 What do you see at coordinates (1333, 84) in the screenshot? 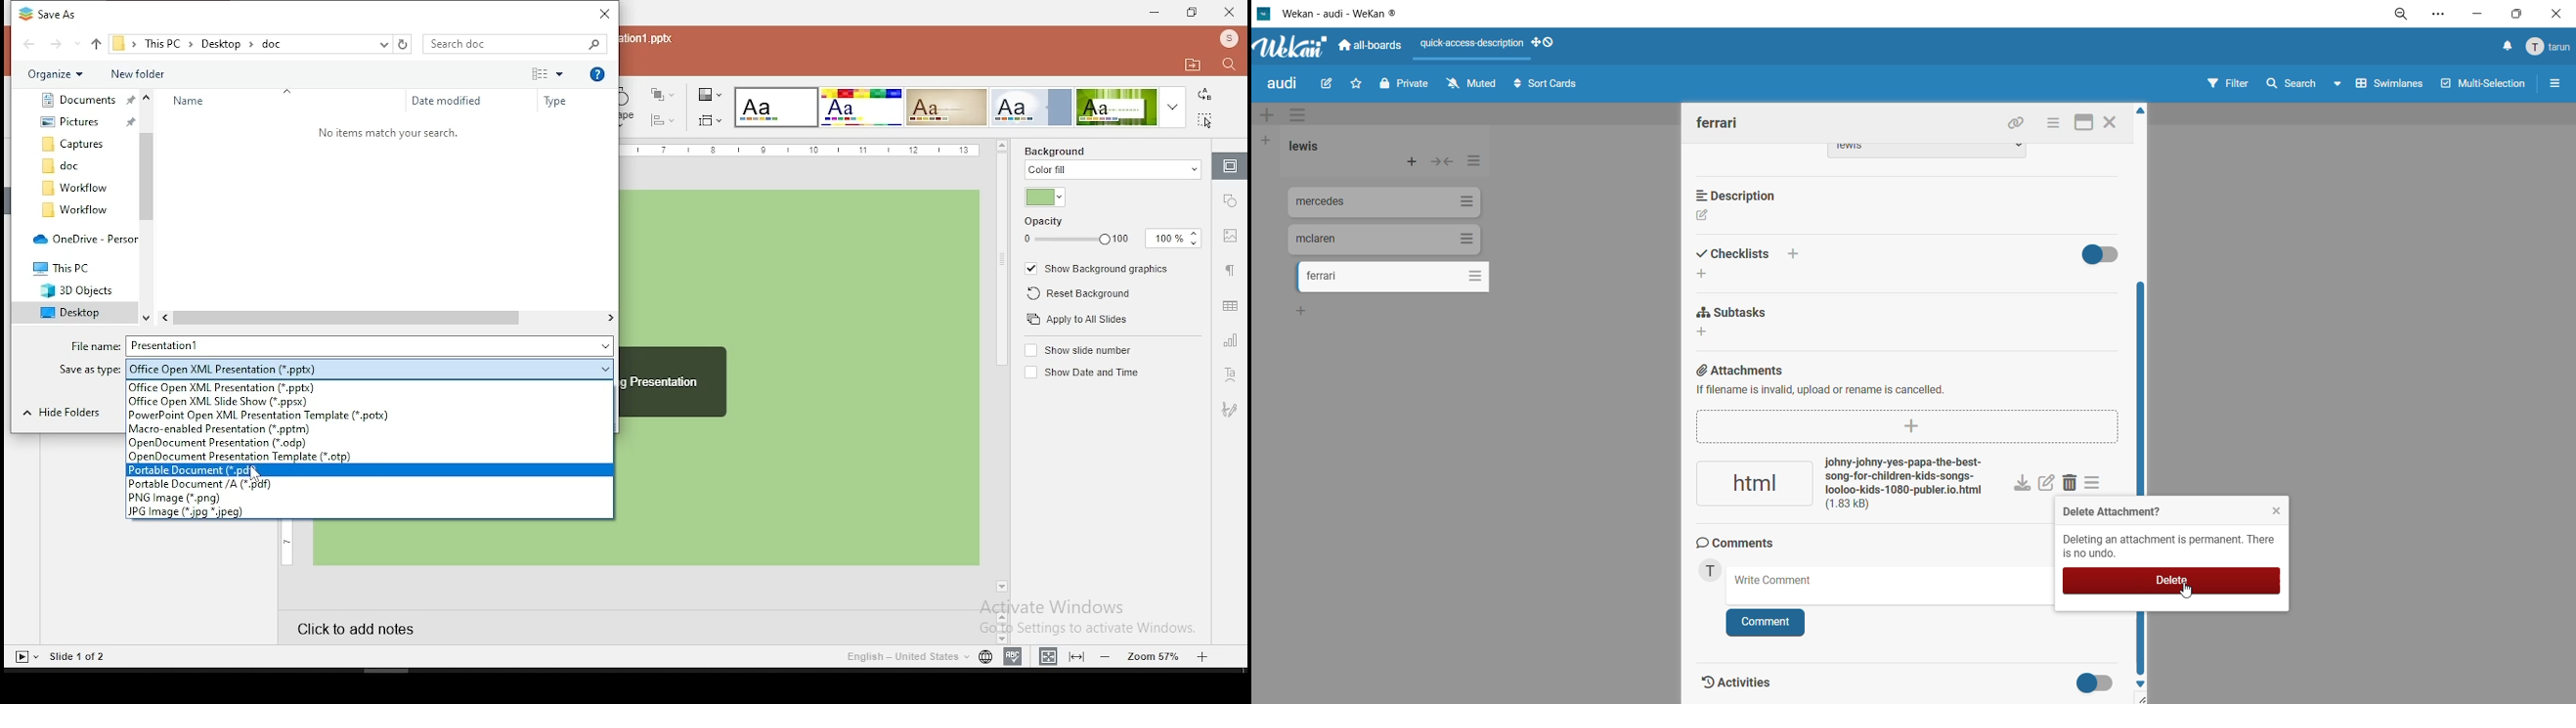
I see `edit` at bounding box center [1333, 84].